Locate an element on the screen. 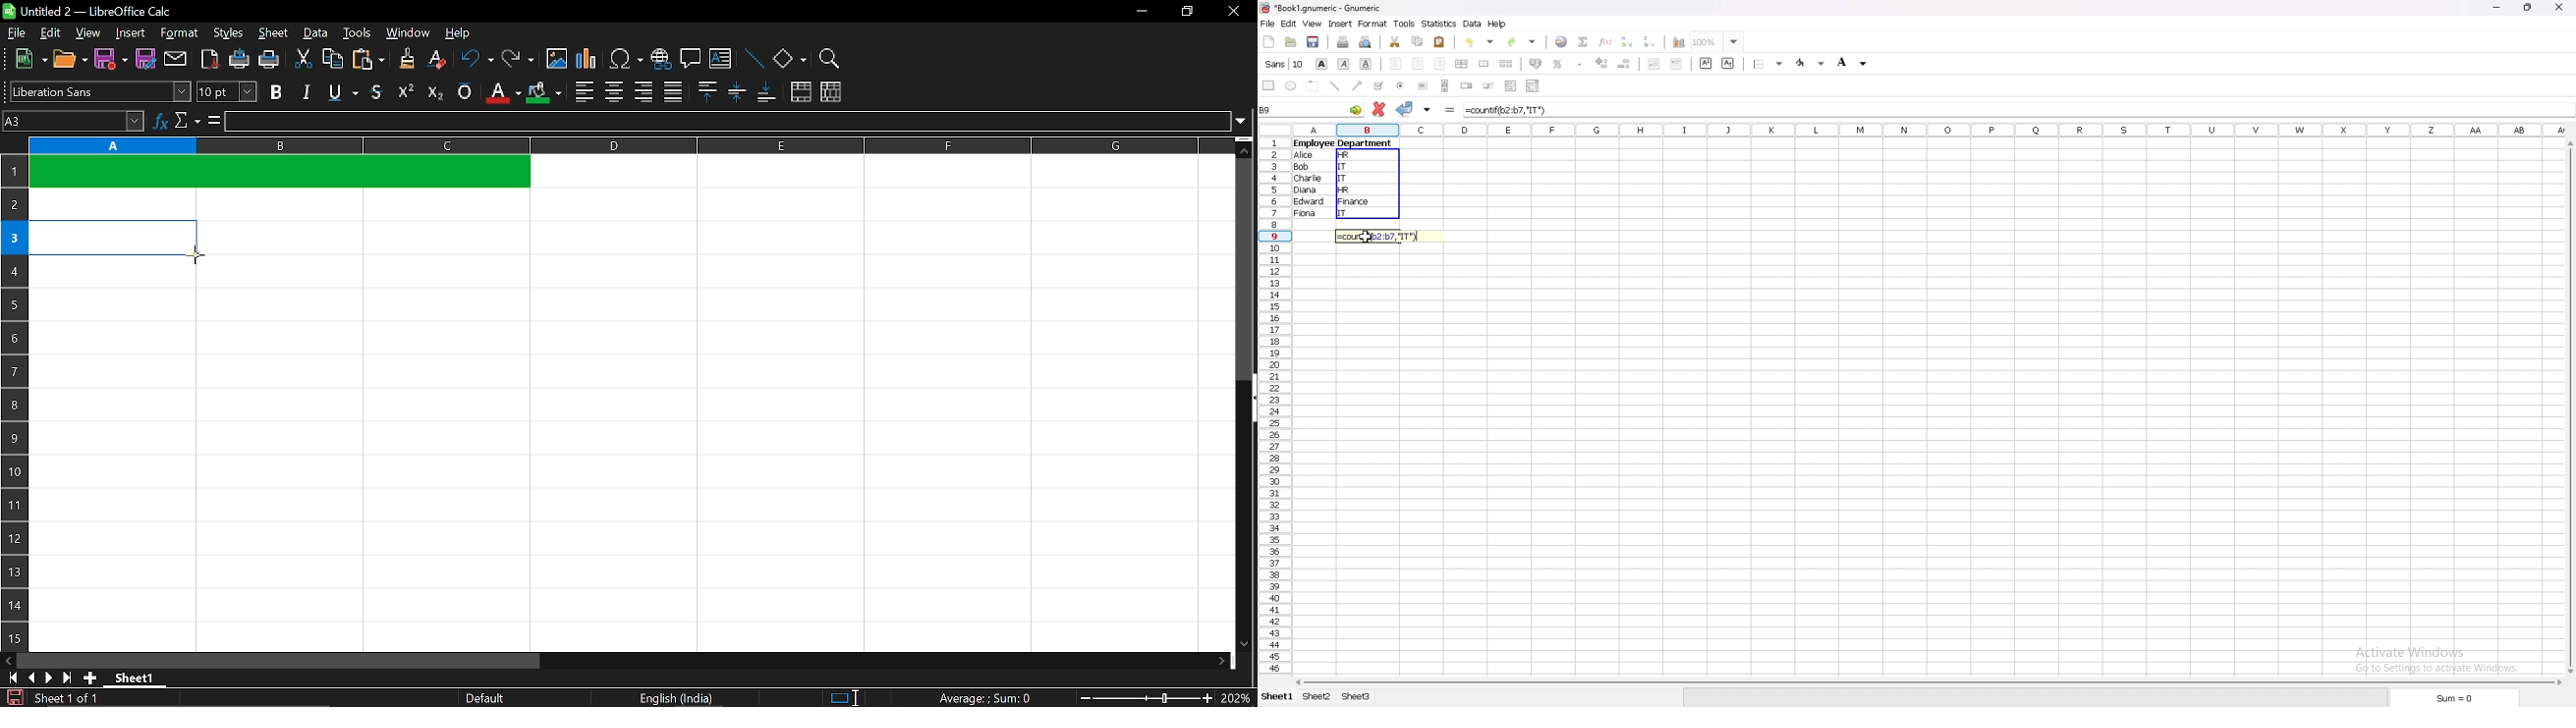 This screenshot has height=728, width=2576. subscript is located at coordinates (1728, 63).